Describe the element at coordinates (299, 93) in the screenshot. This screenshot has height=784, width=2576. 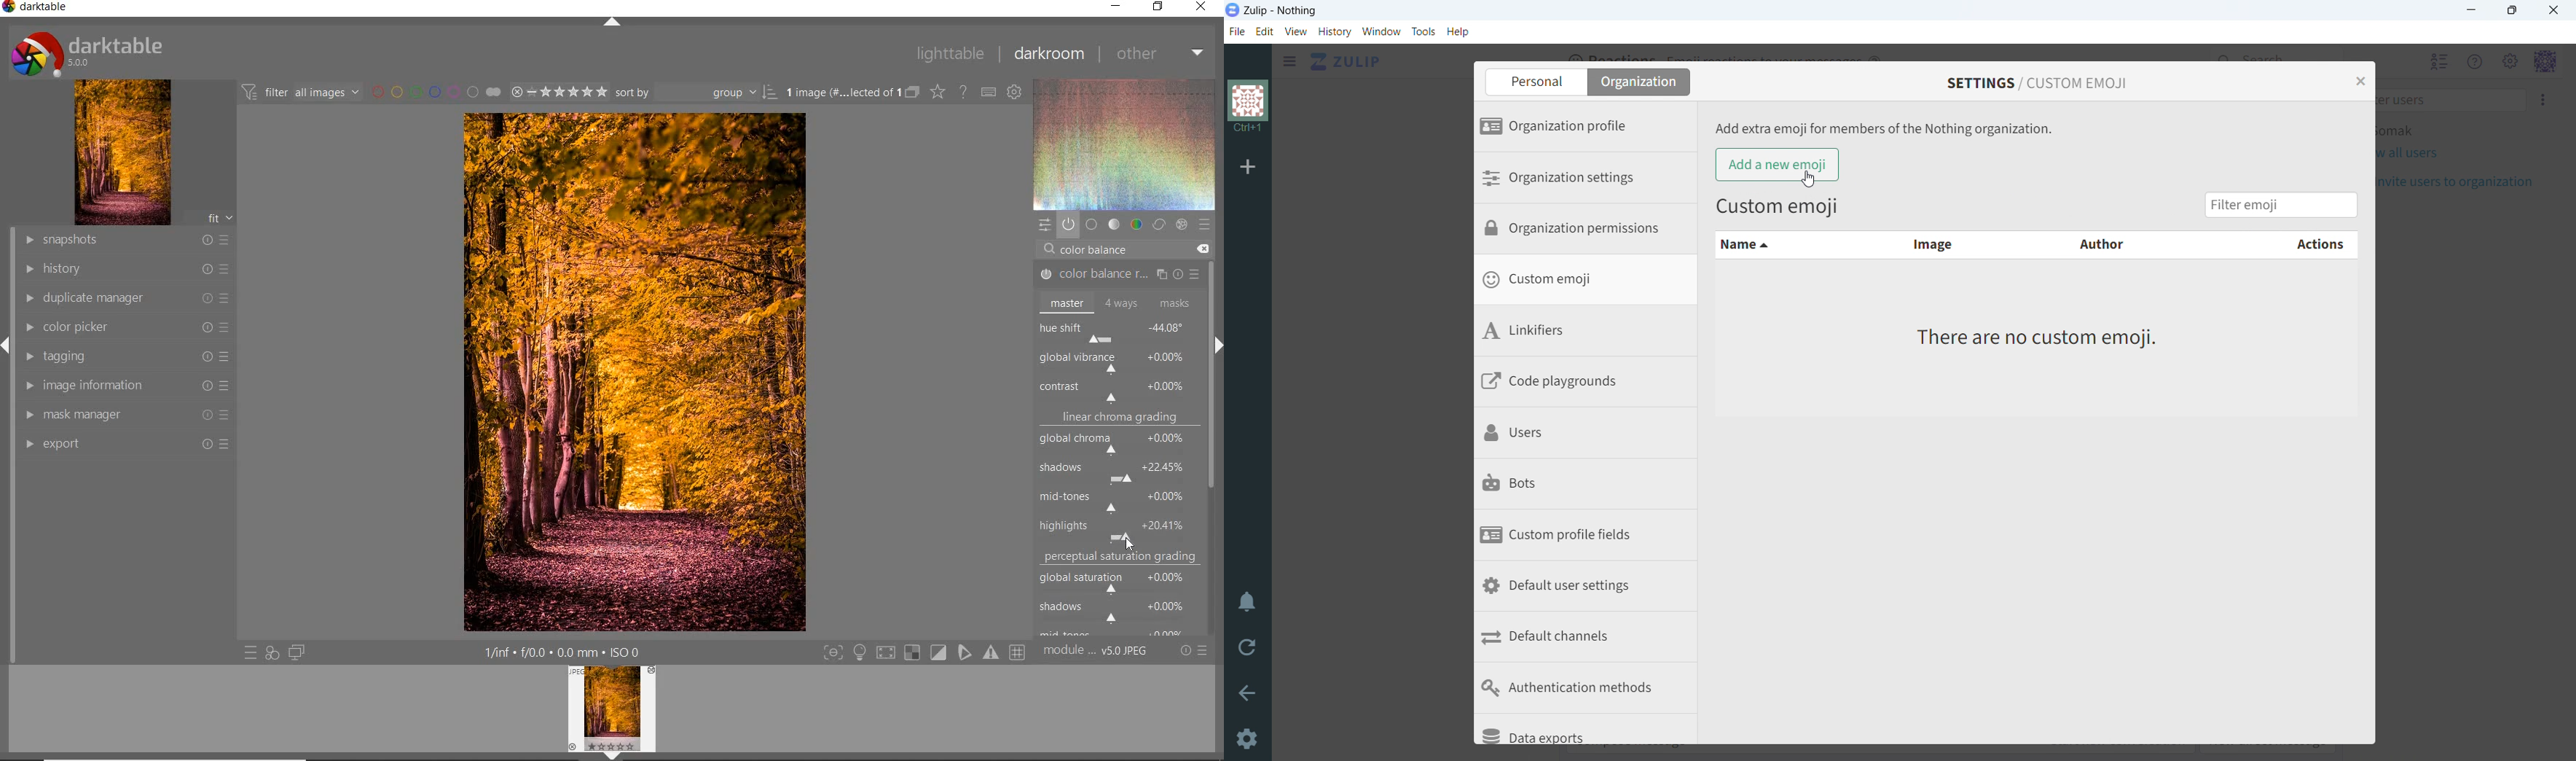
I see `filter images` at that location.